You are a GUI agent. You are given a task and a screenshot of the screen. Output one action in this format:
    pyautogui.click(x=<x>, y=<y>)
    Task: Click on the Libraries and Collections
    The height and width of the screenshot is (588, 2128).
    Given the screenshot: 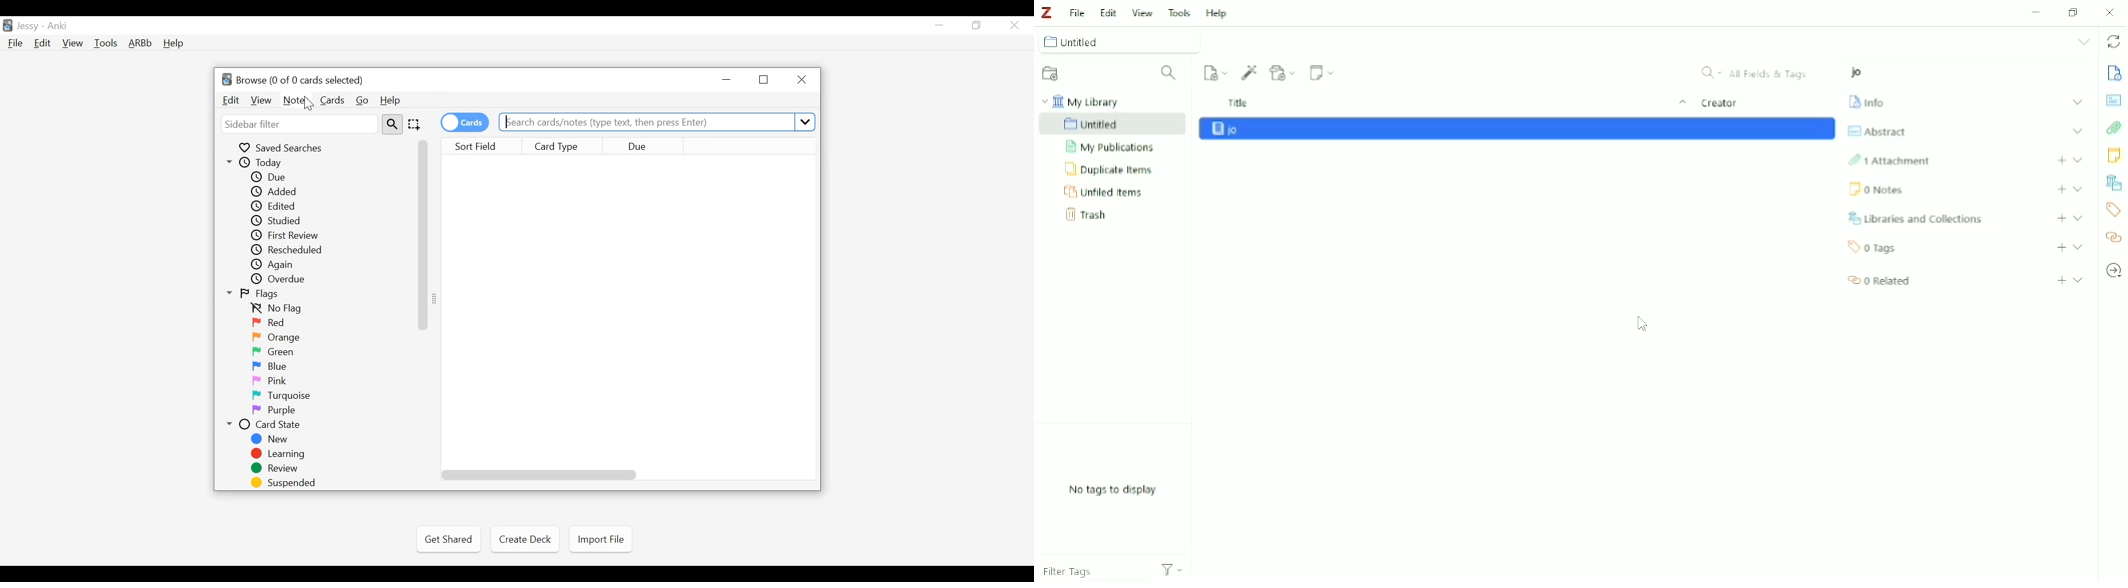 What is the action you would take?
    pyautogui.click(x=2113, y=184)
    